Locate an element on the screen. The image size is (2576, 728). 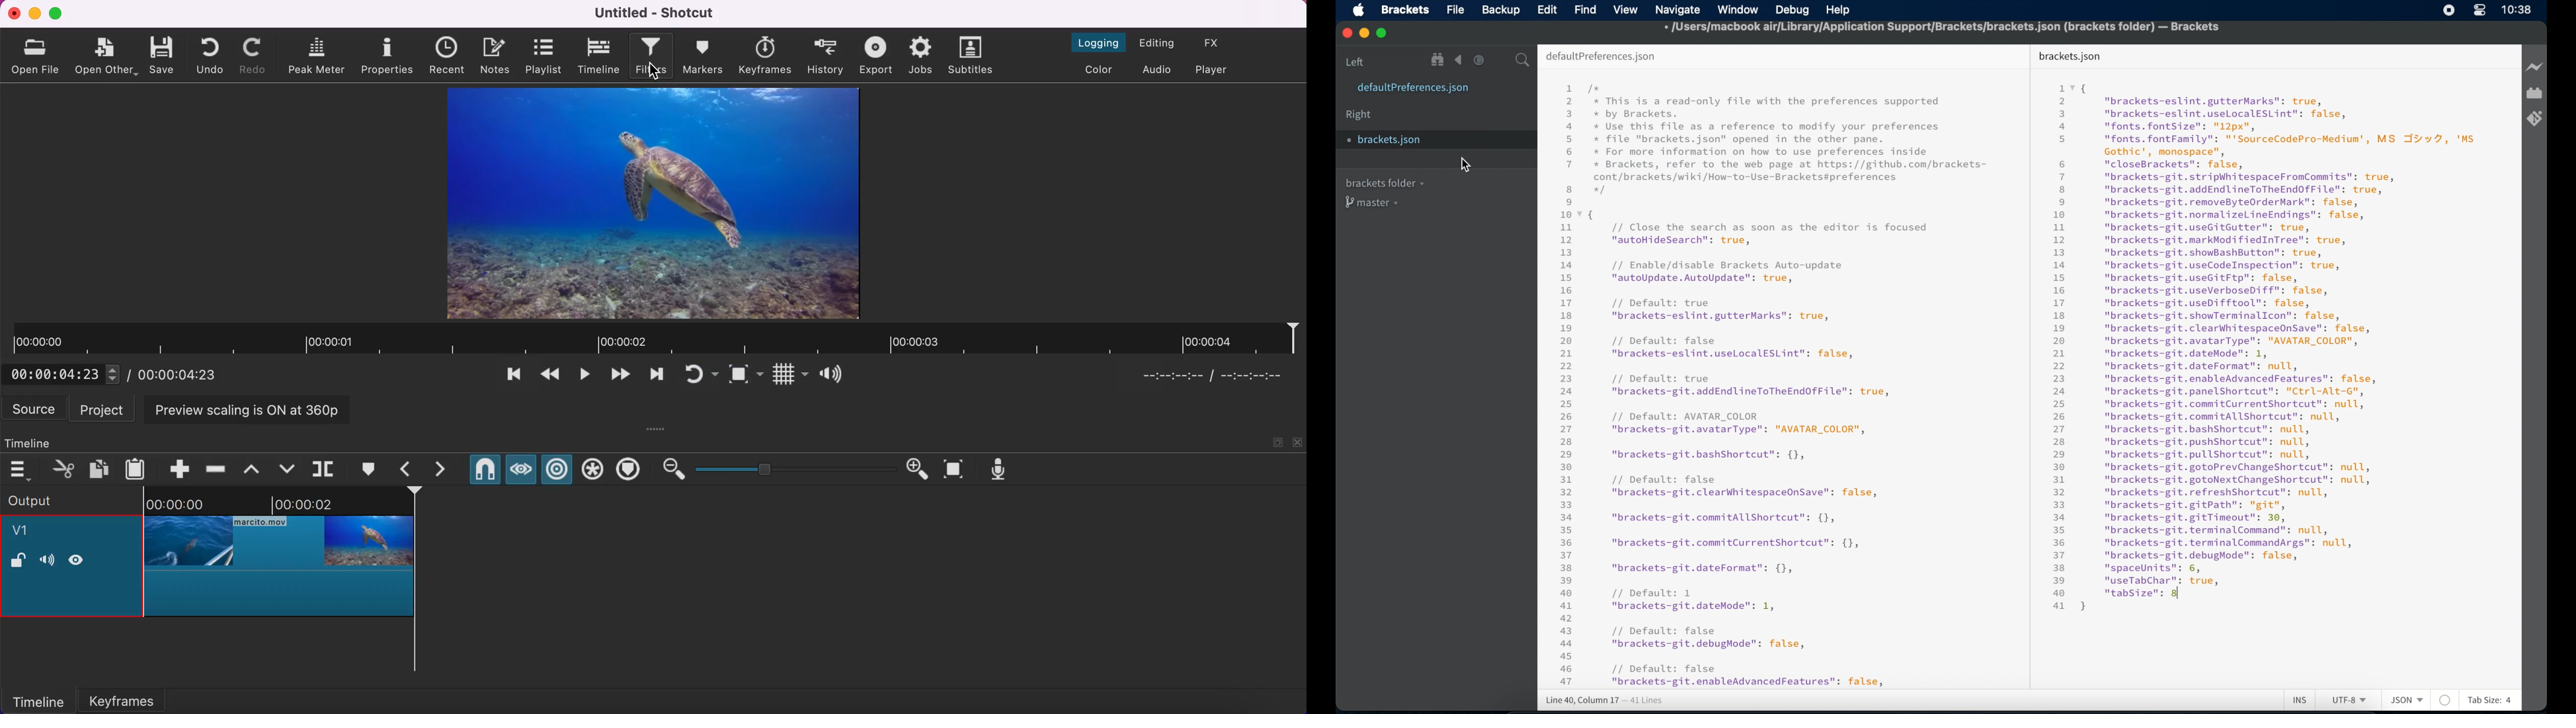
markers is located at coordinates (702, 56).